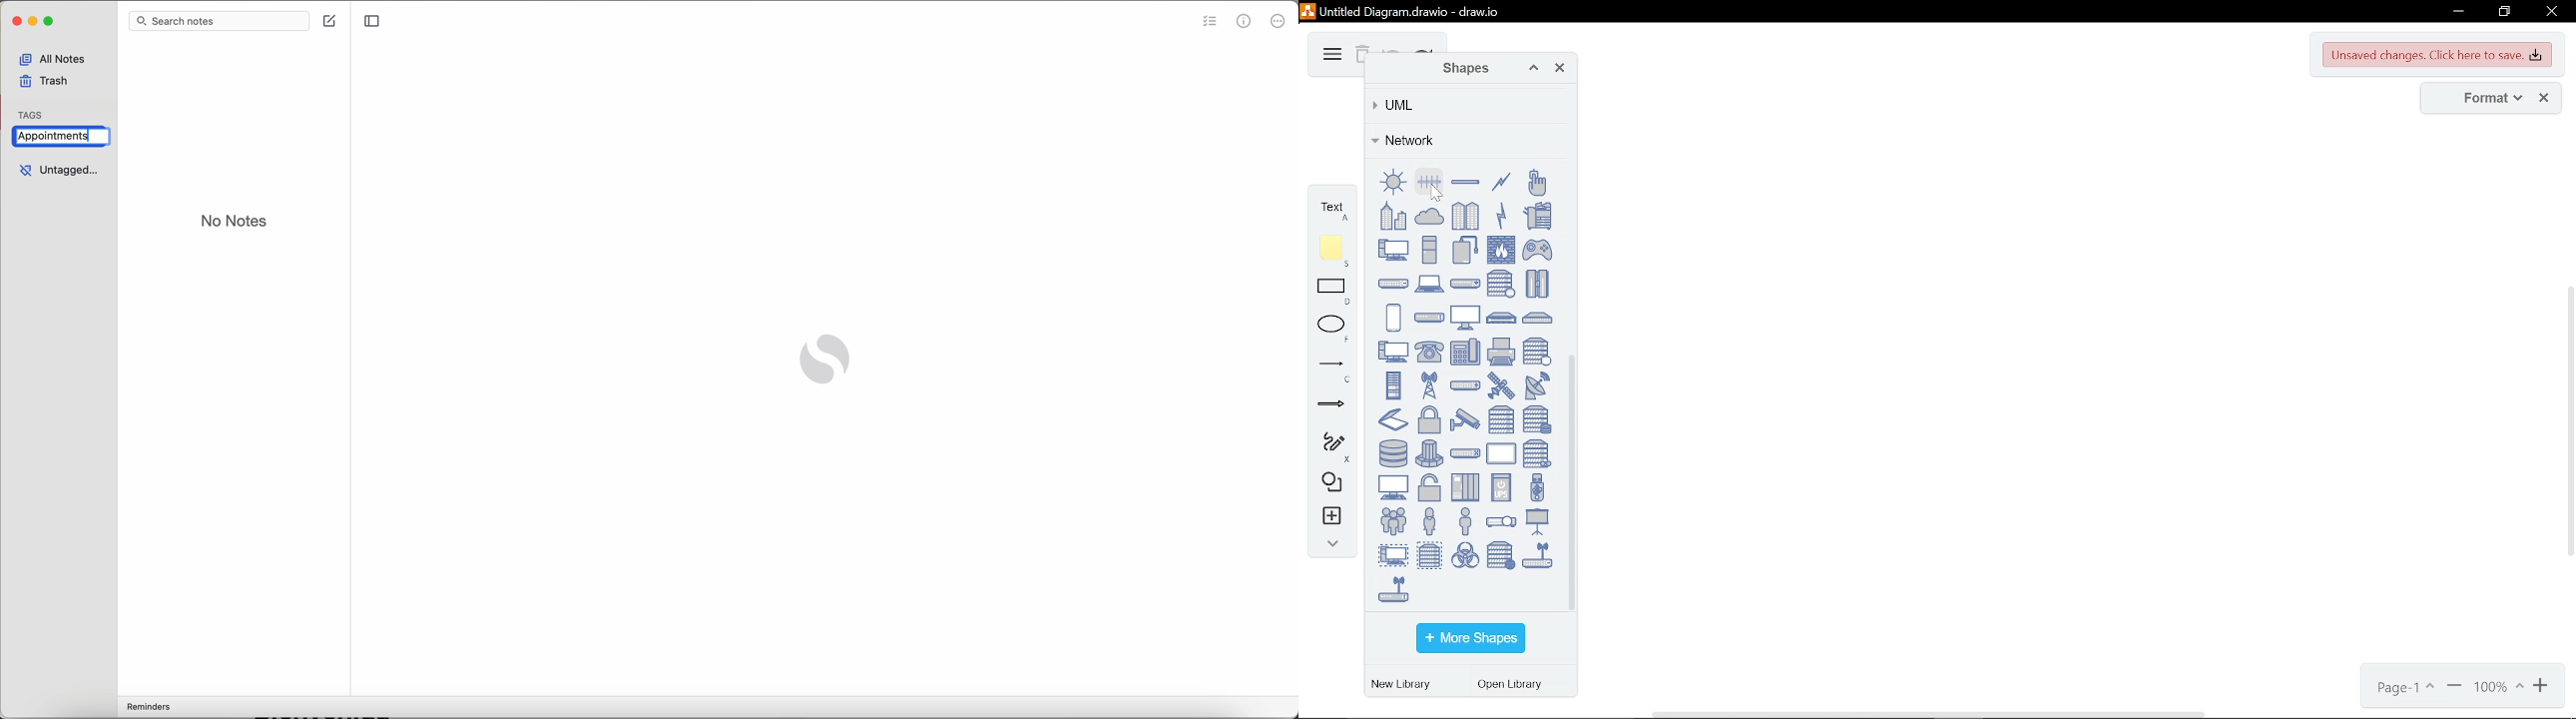 Image resolution: width=2576 pixels, height=728 pixels. I want to click on no notes, so click(235, 222).